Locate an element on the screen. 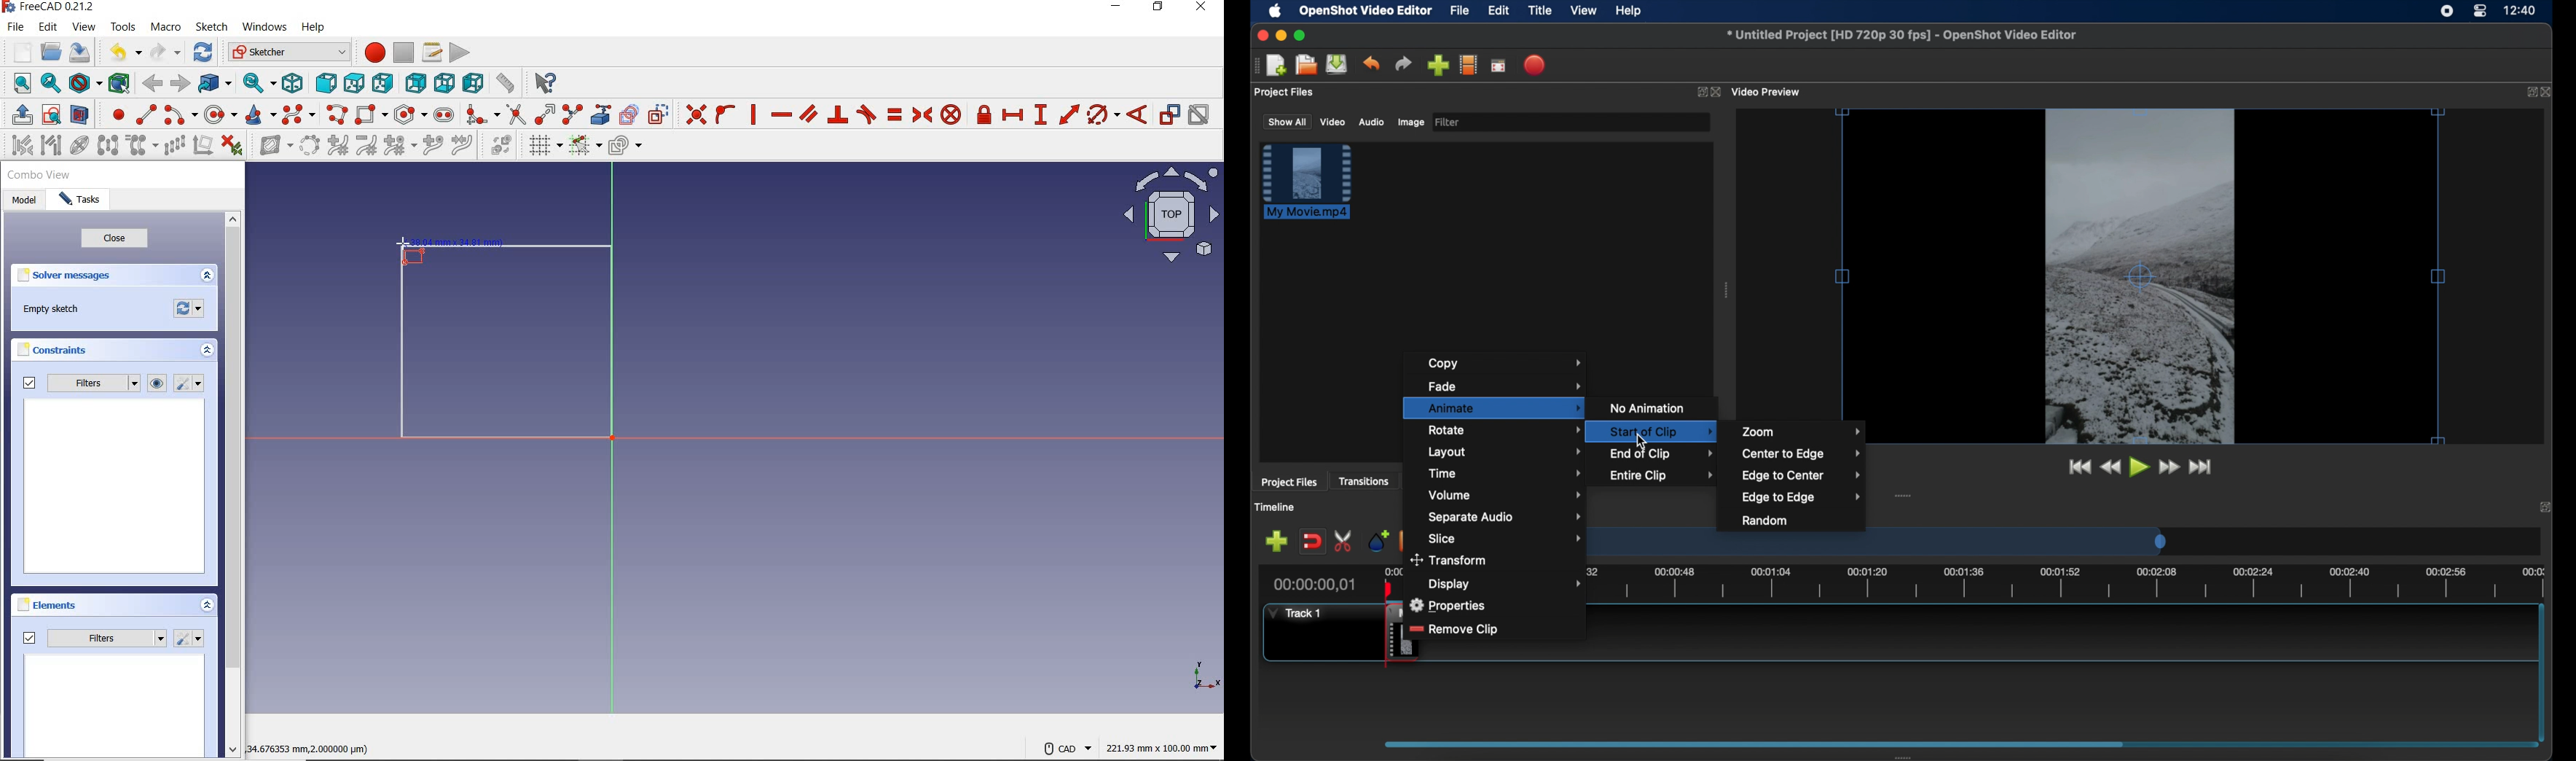 The width and height of the screenshot is (2576, 784). constrain horizontally is located at coordinates (781, 115).